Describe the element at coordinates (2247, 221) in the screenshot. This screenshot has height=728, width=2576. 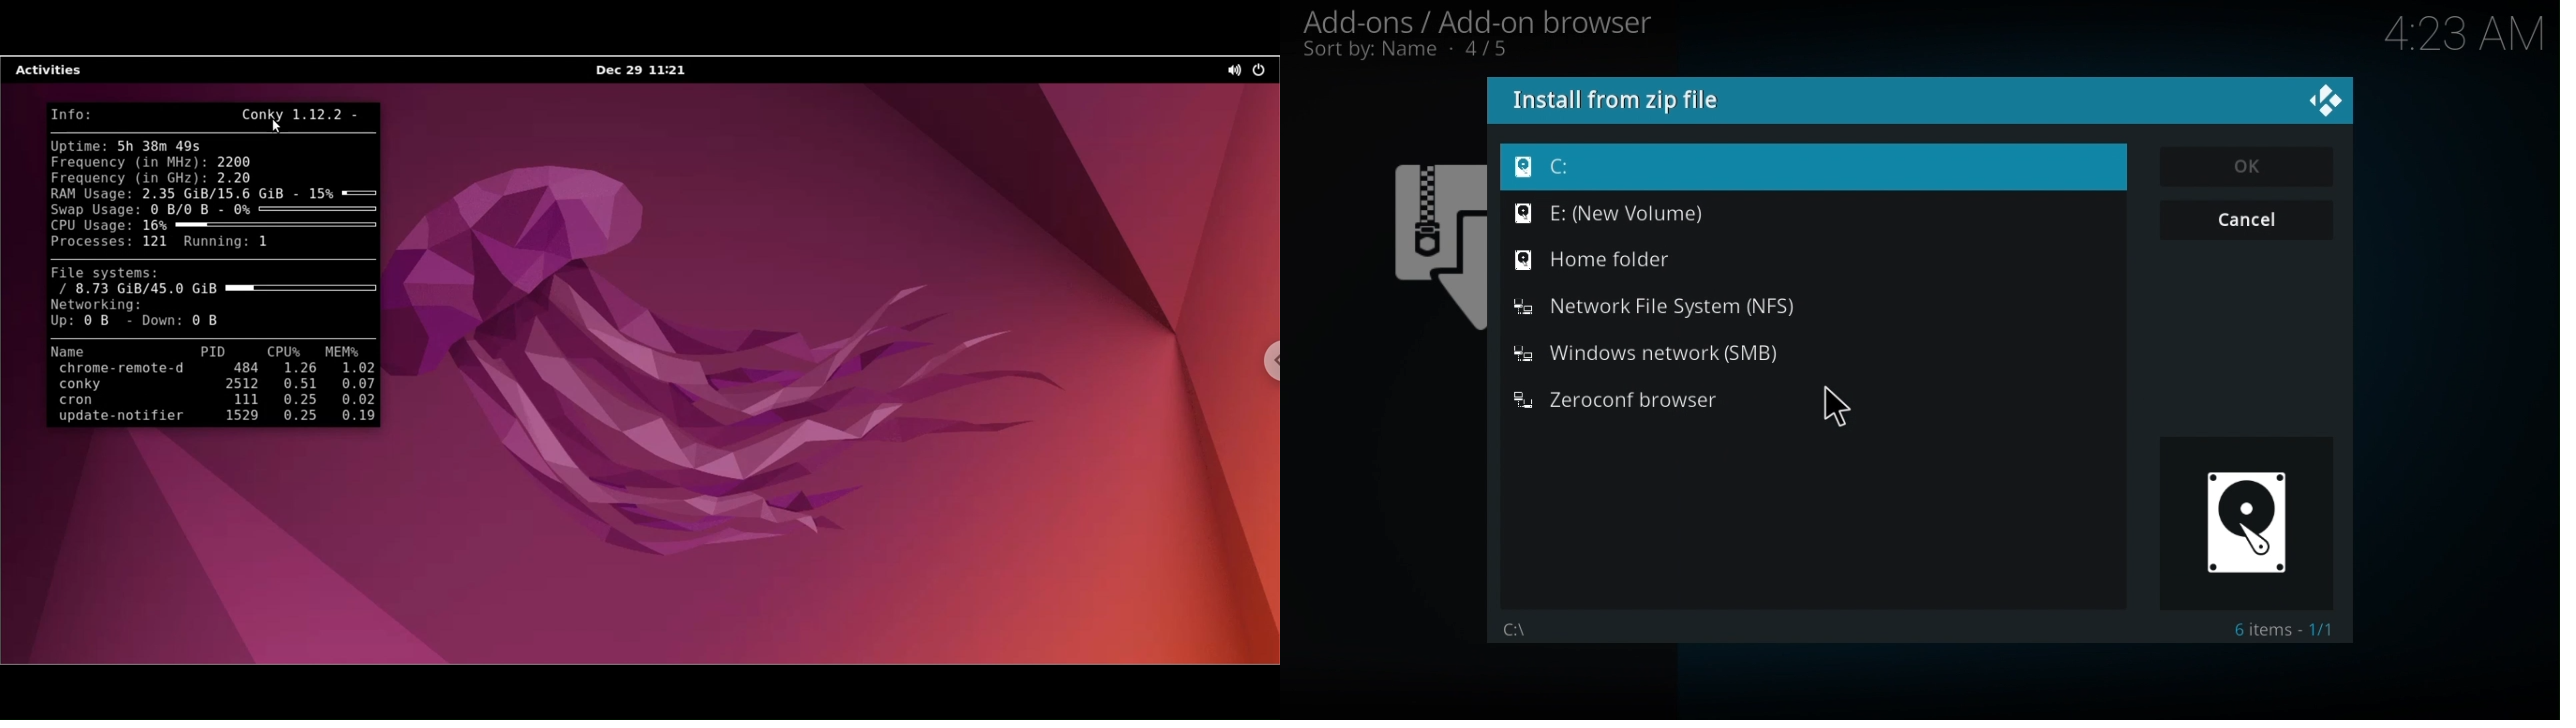
I see `Cancel` at that location.